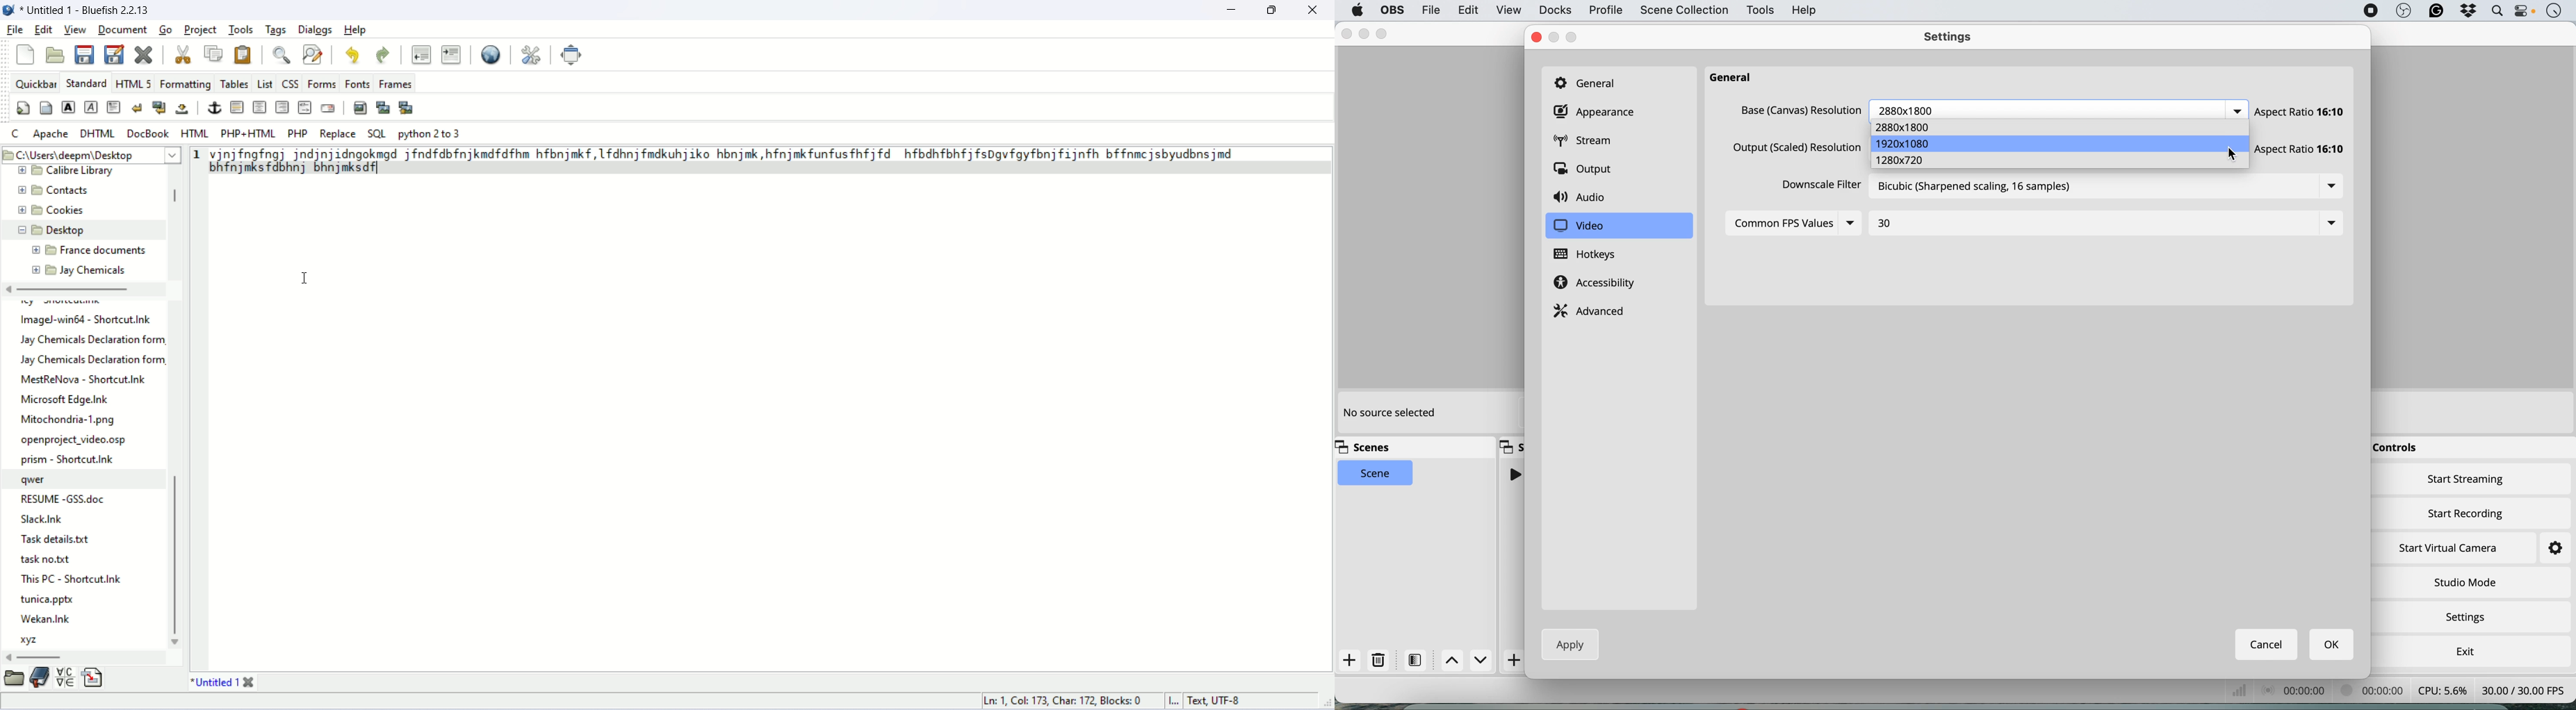 The width and height of the screenshot is (2576, 728). What do you see at coordinates (1515, 660) in the screenshot?
I see `Add Scene ` at bounding box center [1515, 660].